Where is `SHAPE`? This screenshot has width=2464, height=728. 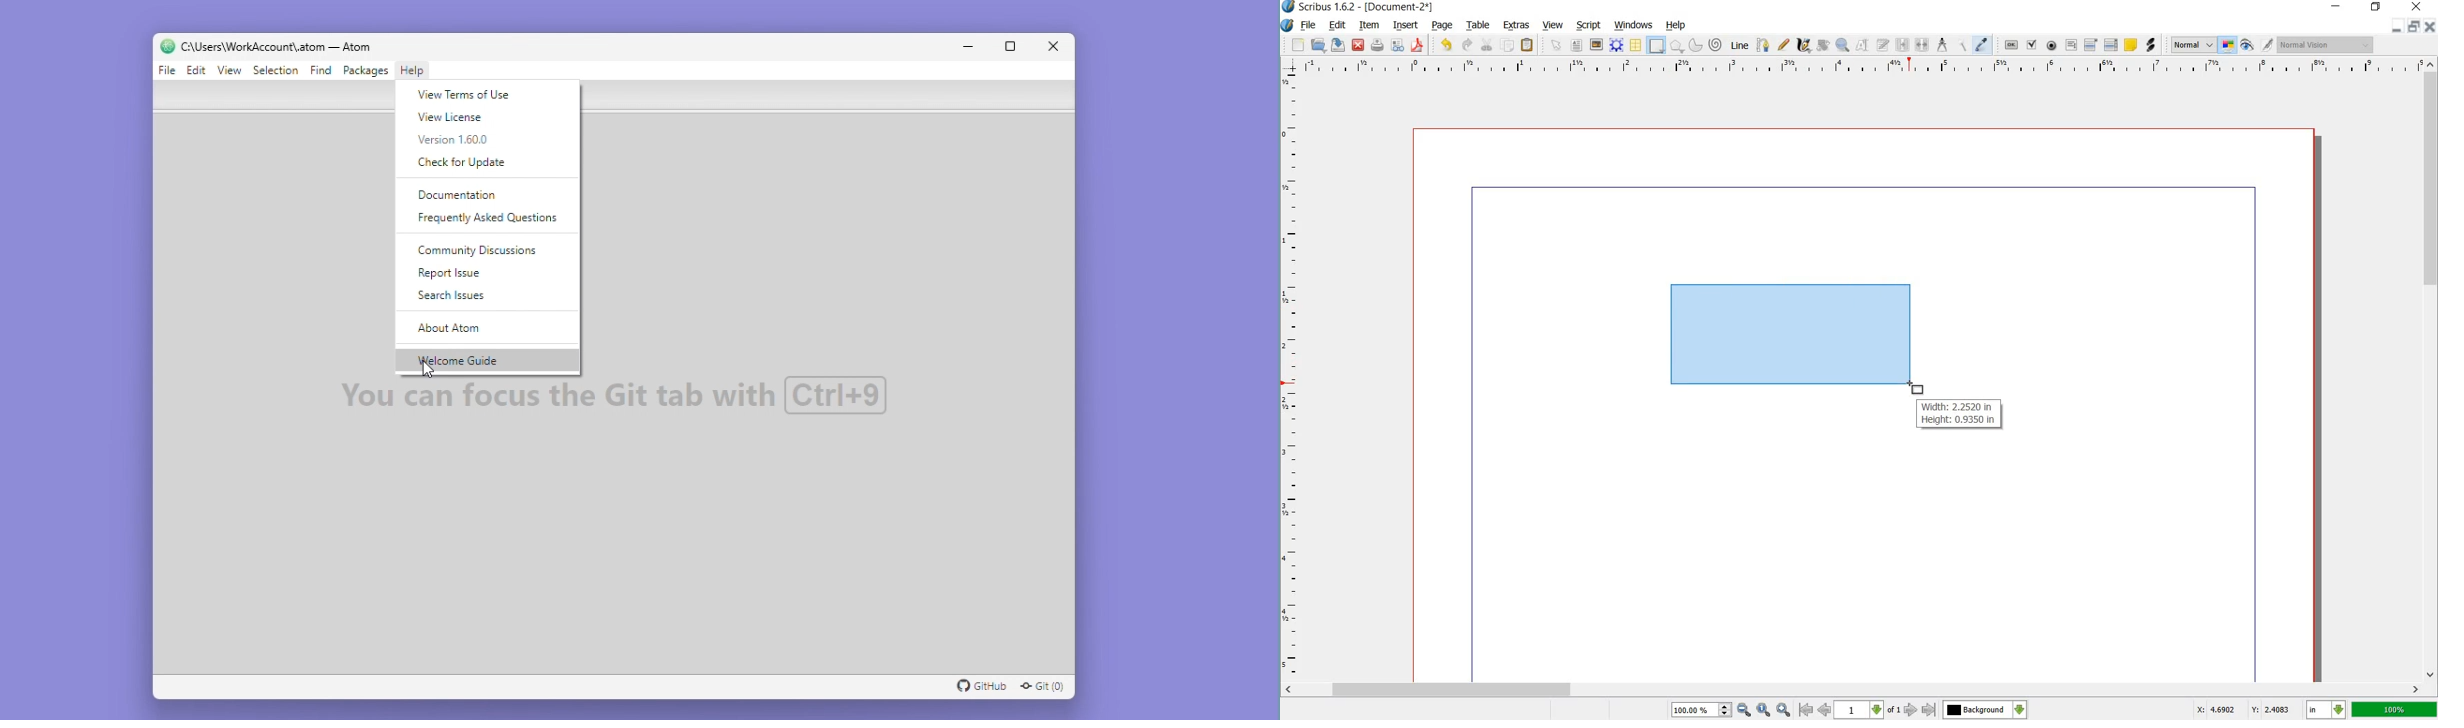
SHAPE is located at coordinates (1656, 45).